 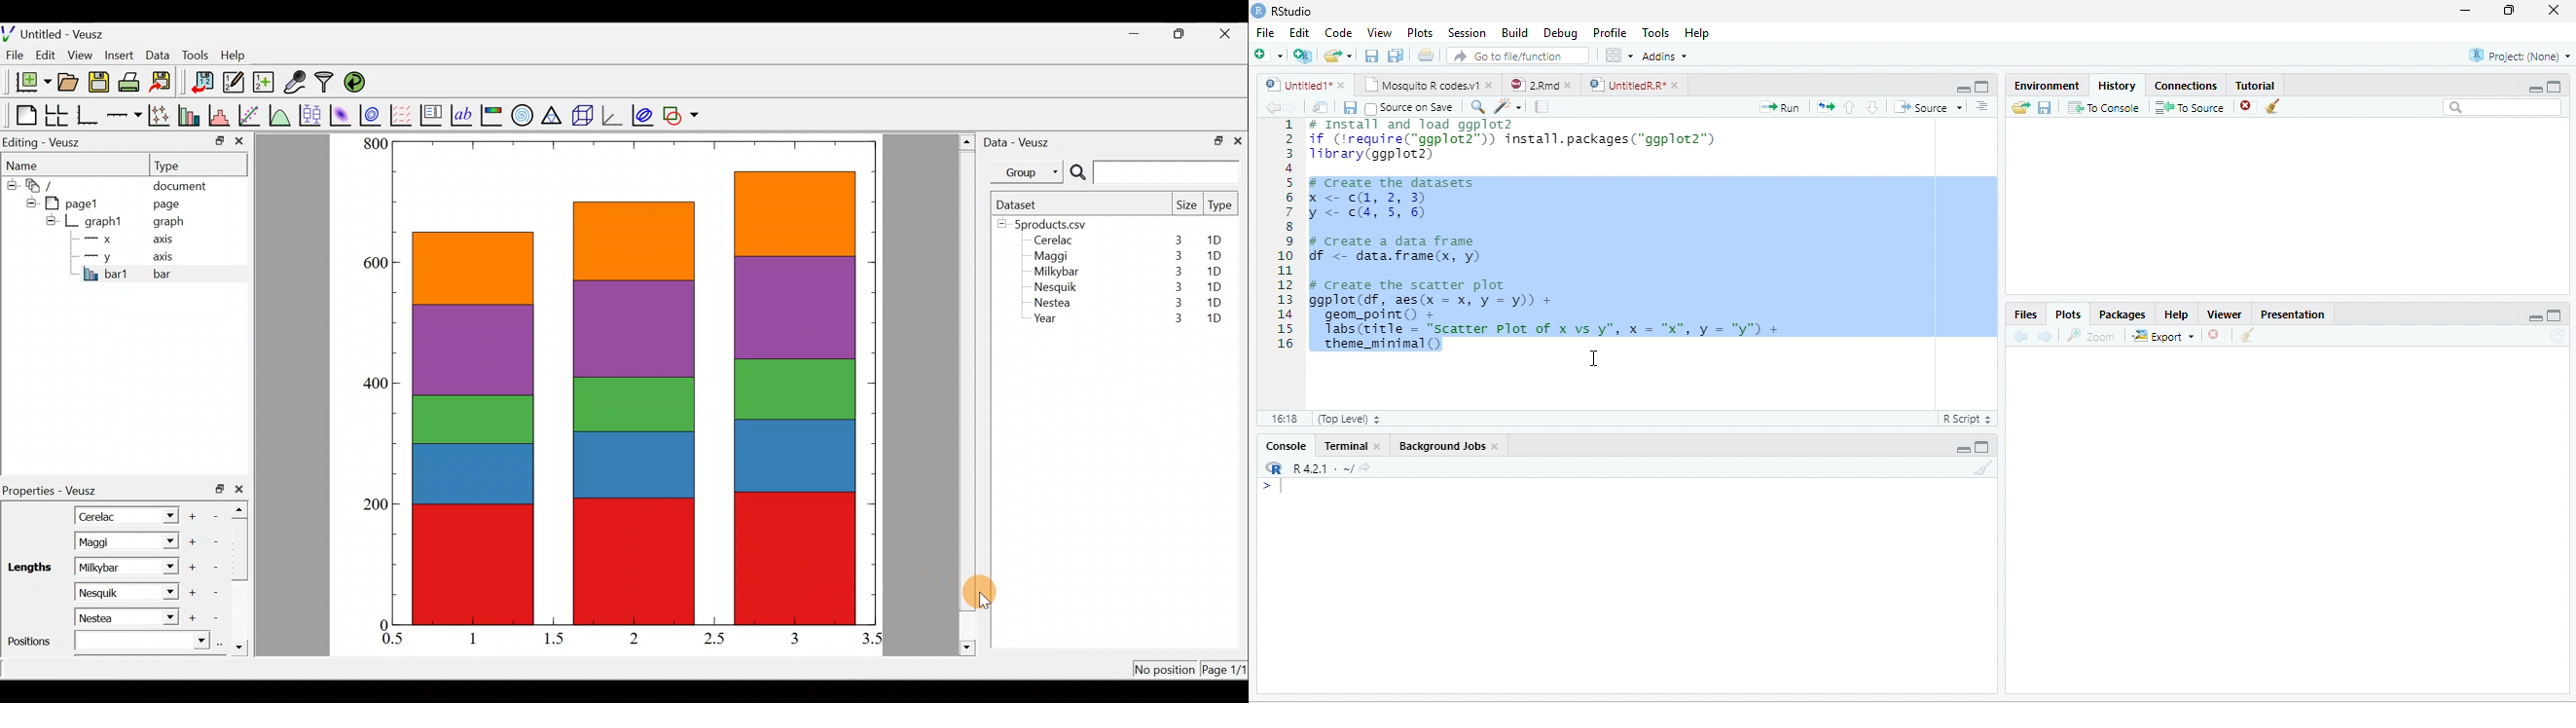 I want to click on Plot key, so click(x=433, y=114).